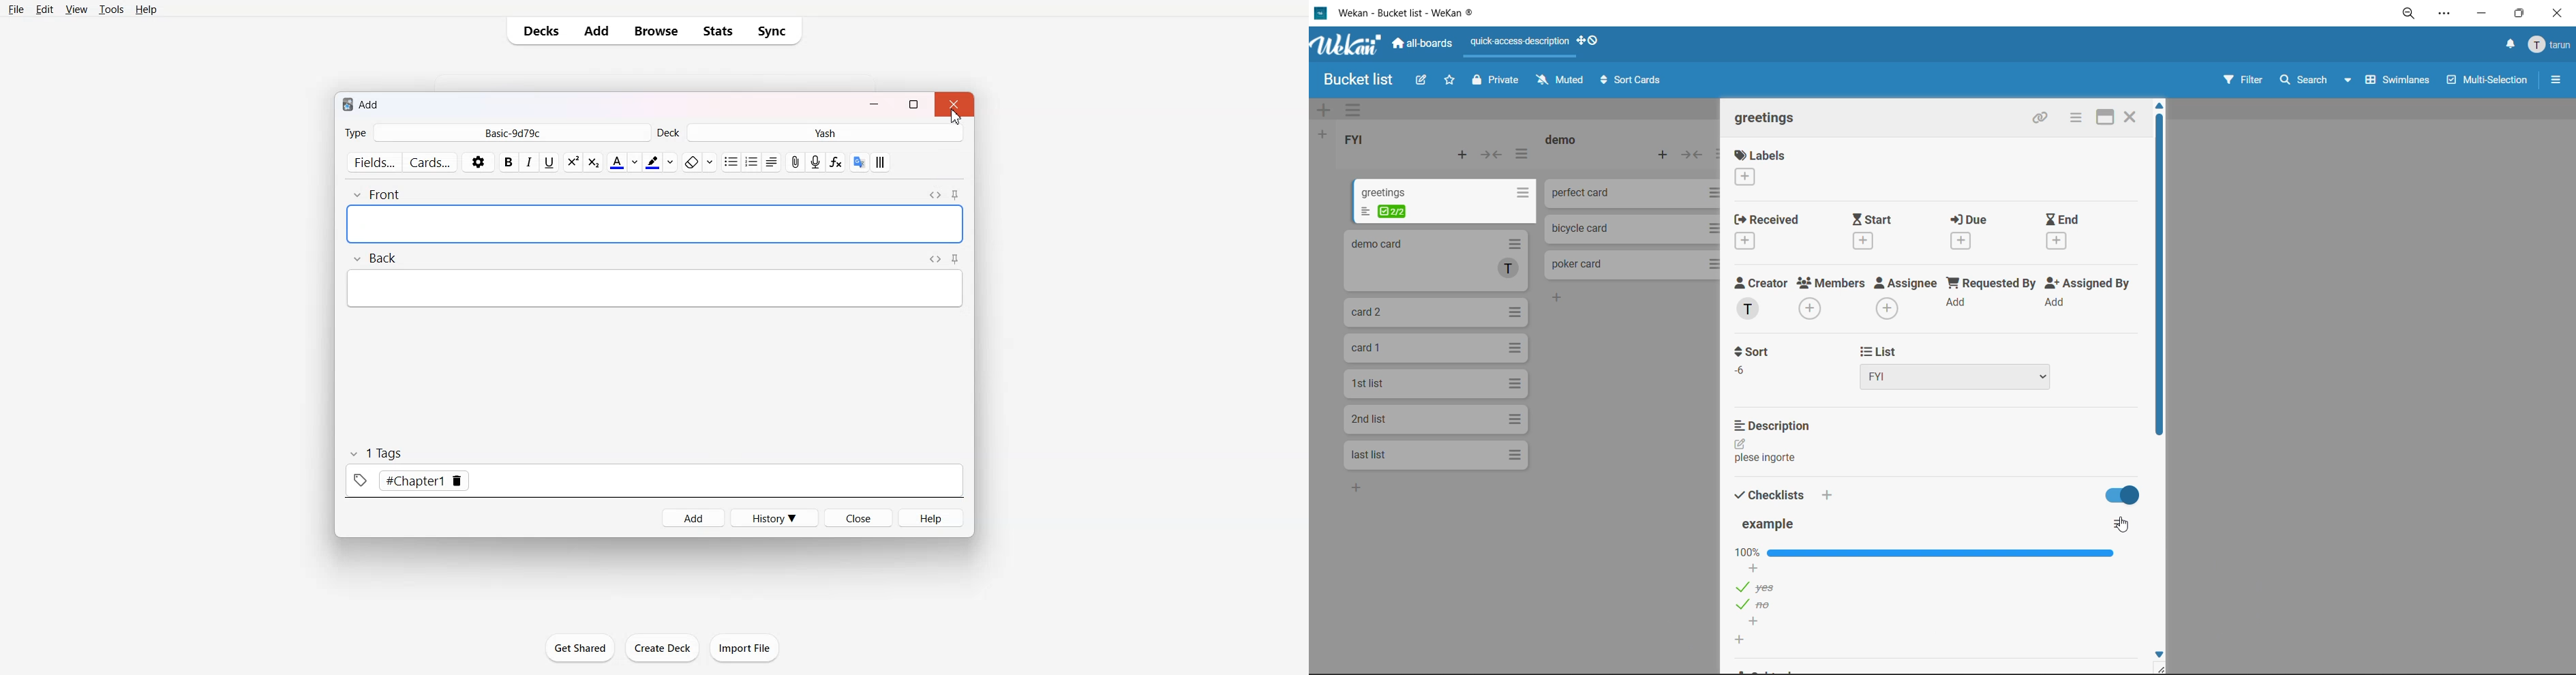 This screenshot has width=2576, height=700. I want to click on add list, so click(1321, 135).